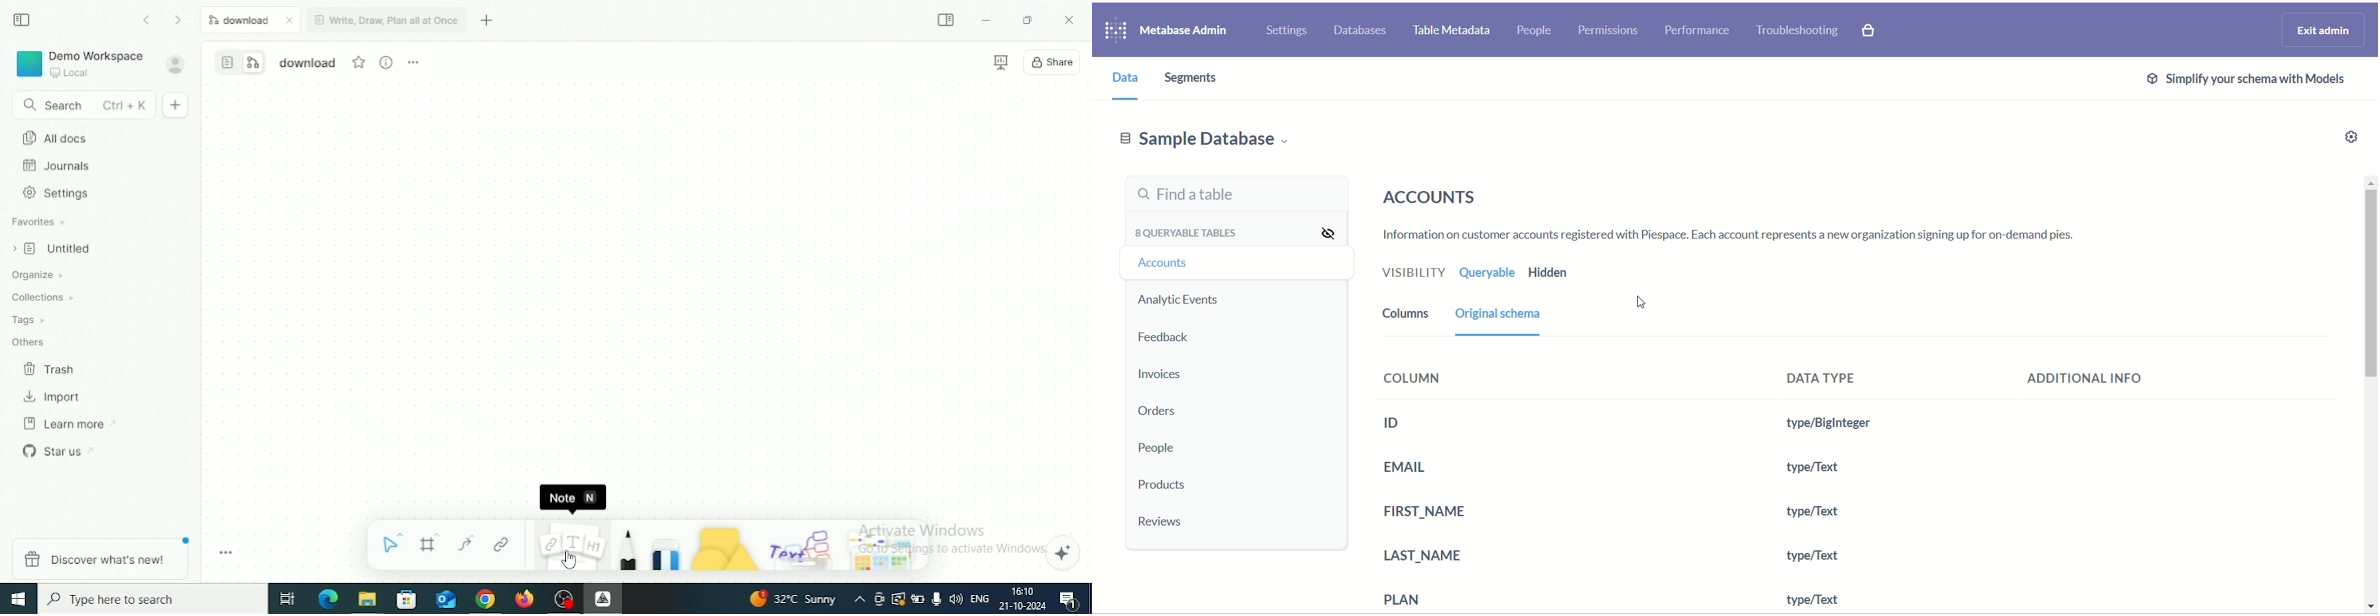  What do you see at coordinates (1500, 321) in the screenshot?
I see `original schema` at bounding box center [1500, 321].